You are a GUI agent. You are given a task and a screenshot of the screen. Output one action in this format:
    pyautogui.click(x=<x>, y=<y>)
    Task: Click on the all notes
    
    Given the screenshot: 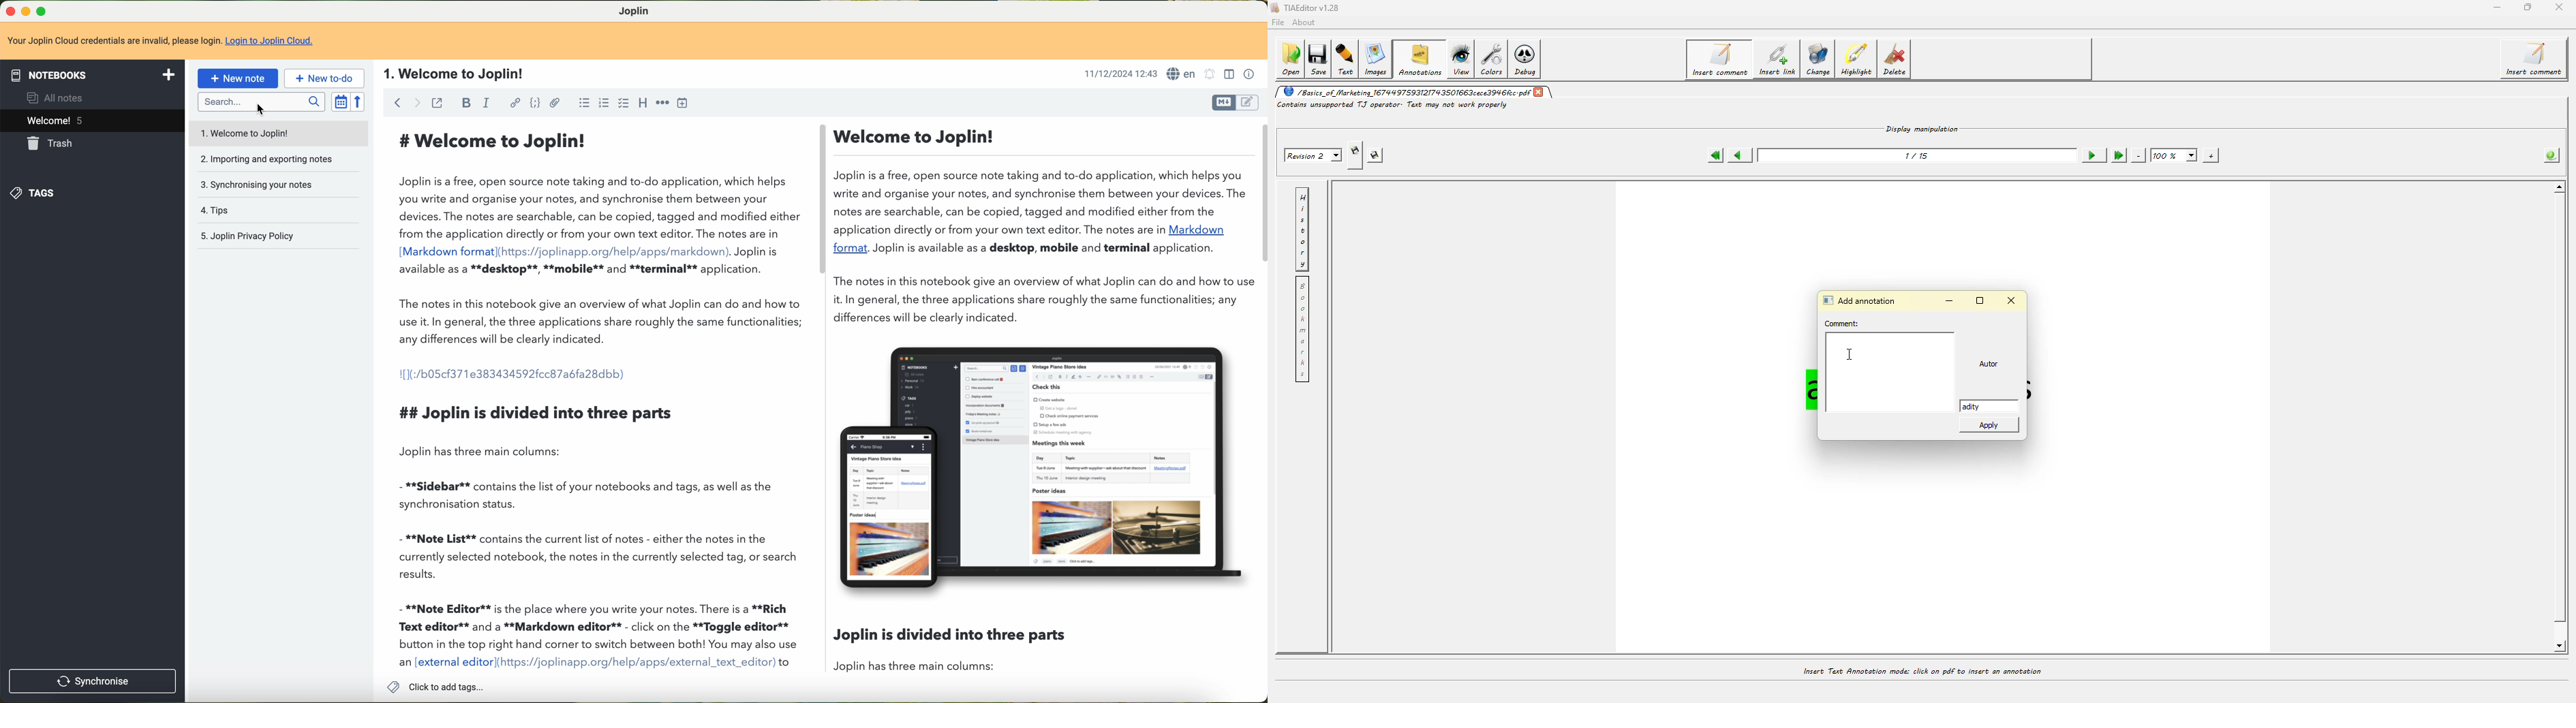 What is the action you would take?
    pyautogui.click(x=58, y=97)
    